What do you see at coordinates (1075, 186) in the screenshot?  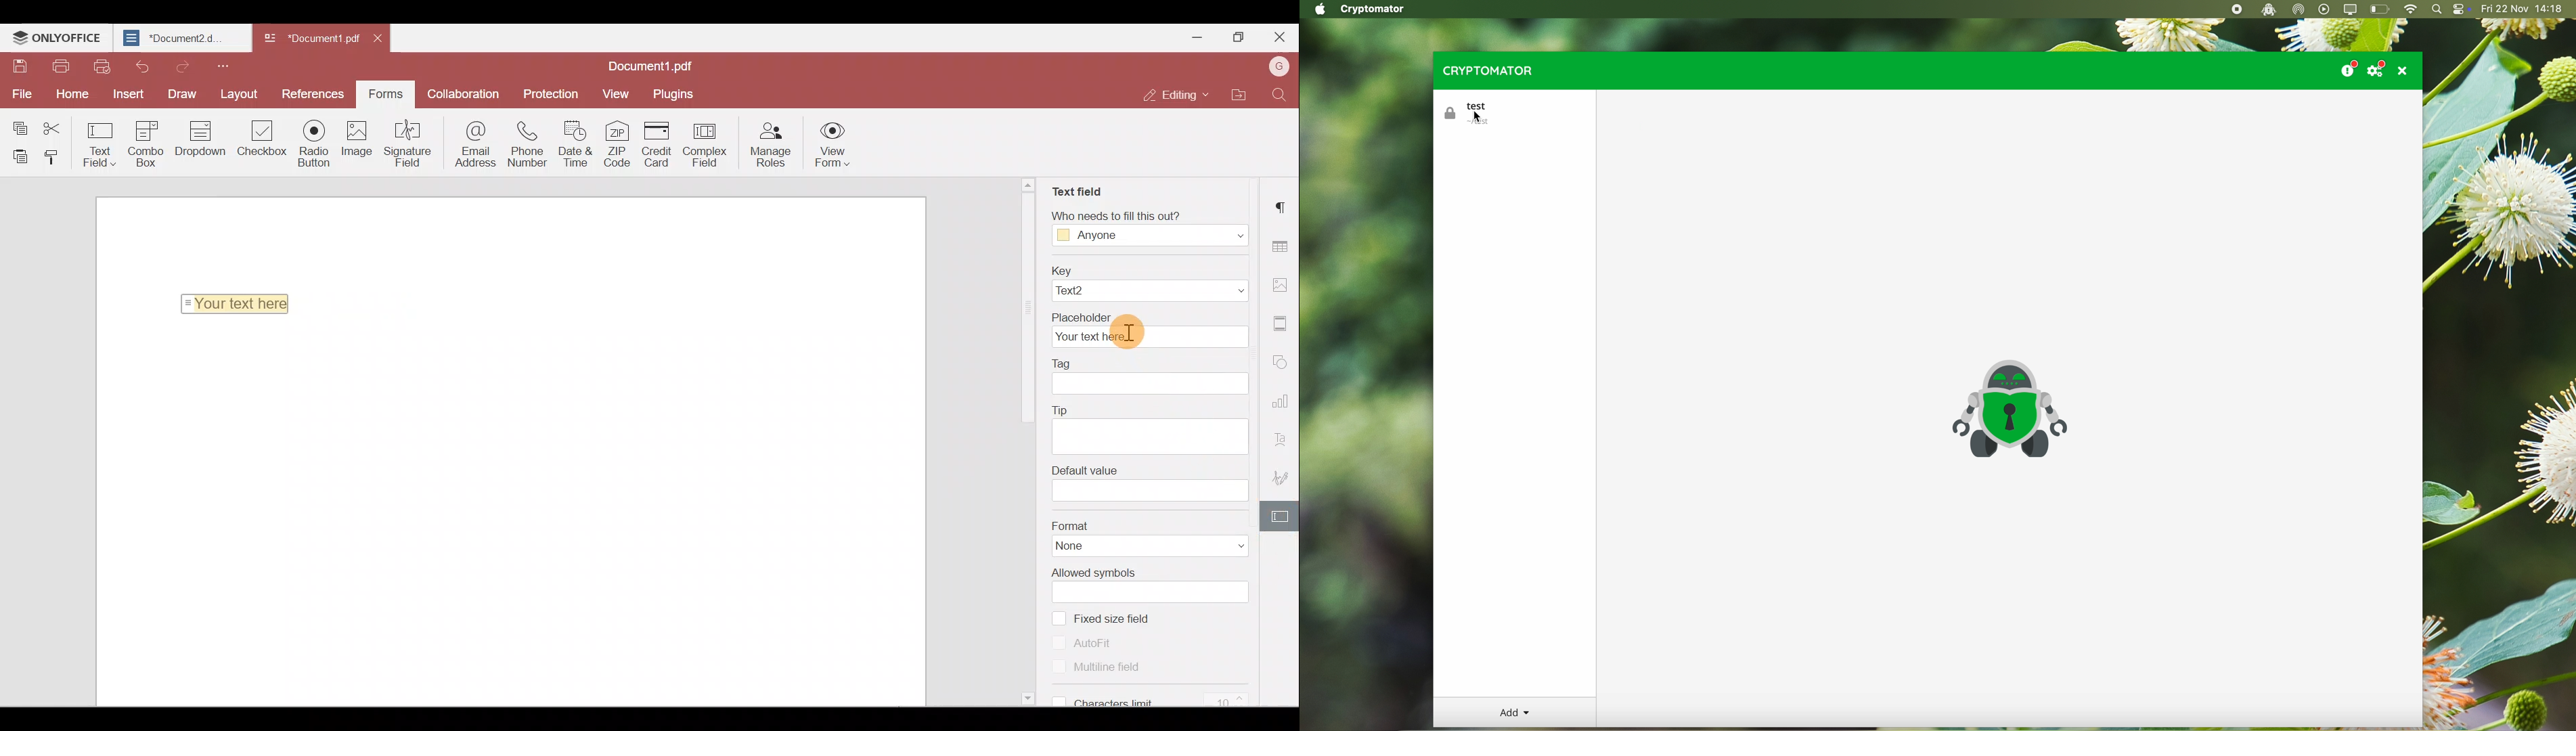 I see `Text field` at bounding box center [1075, 186].